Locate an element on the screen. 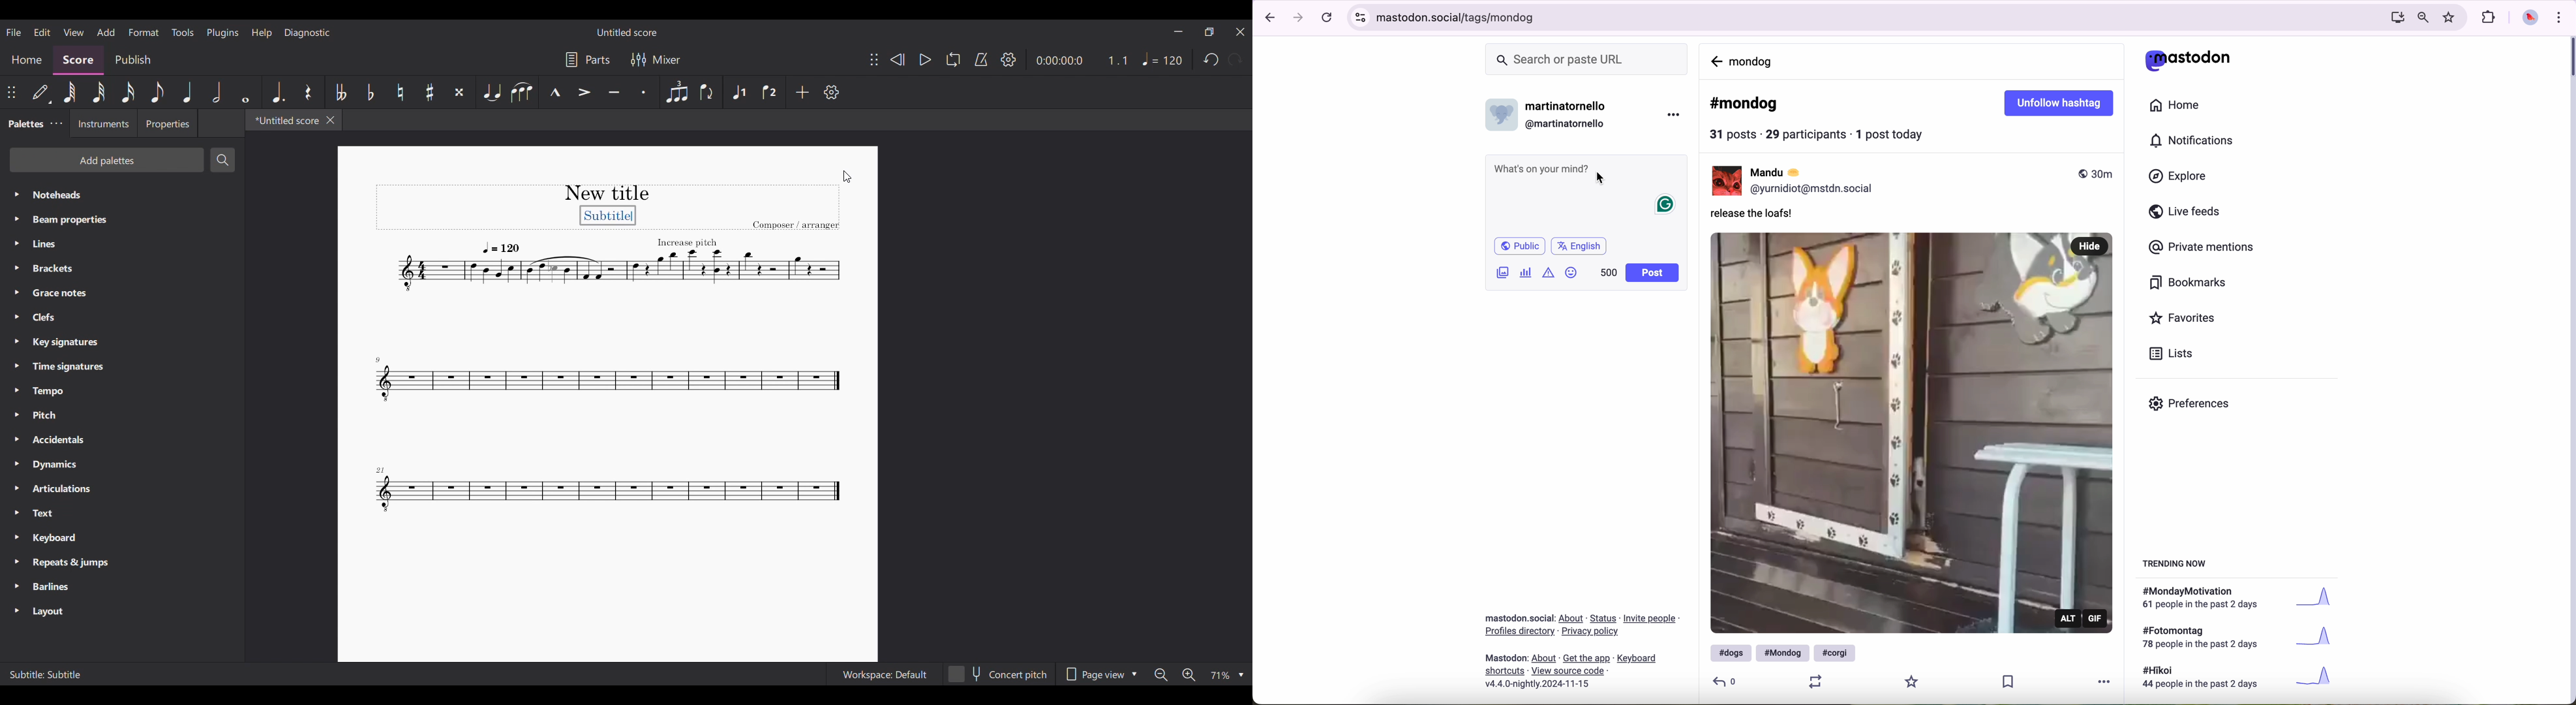 This screenshot has width=2576, height=728. Instruments is located at coordinates (102, 123).